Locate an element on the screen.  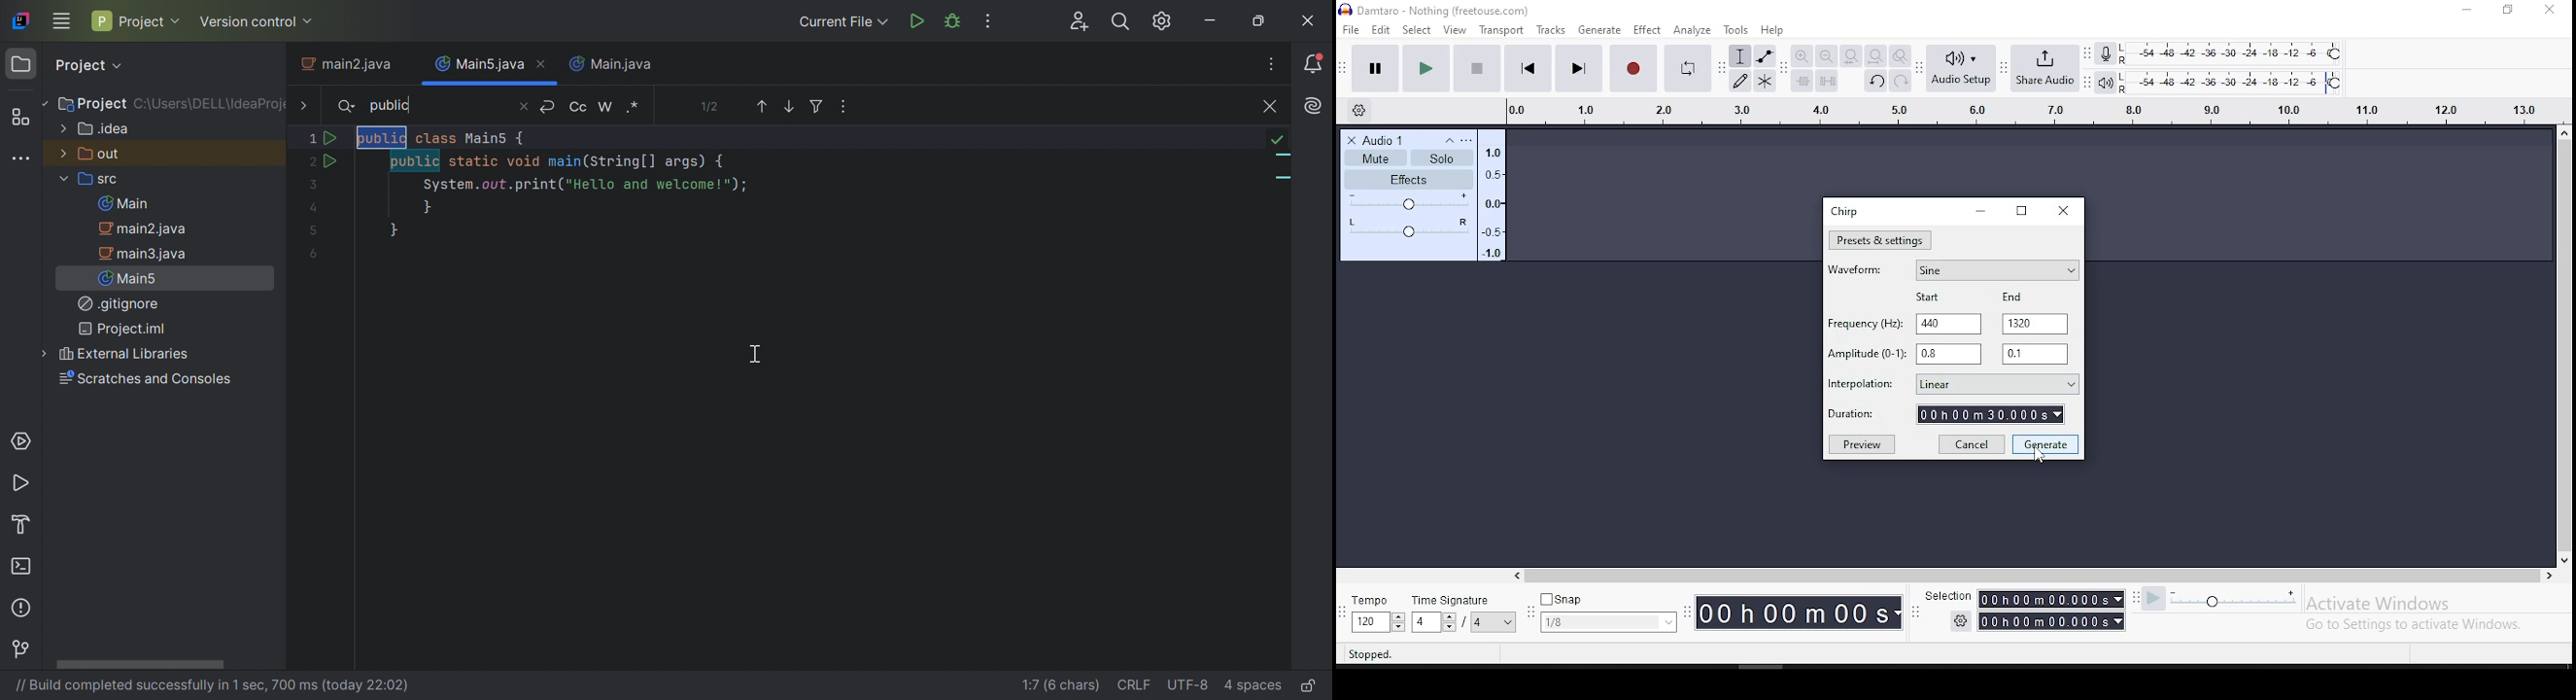
tools is located at coordinates (1737, 30).